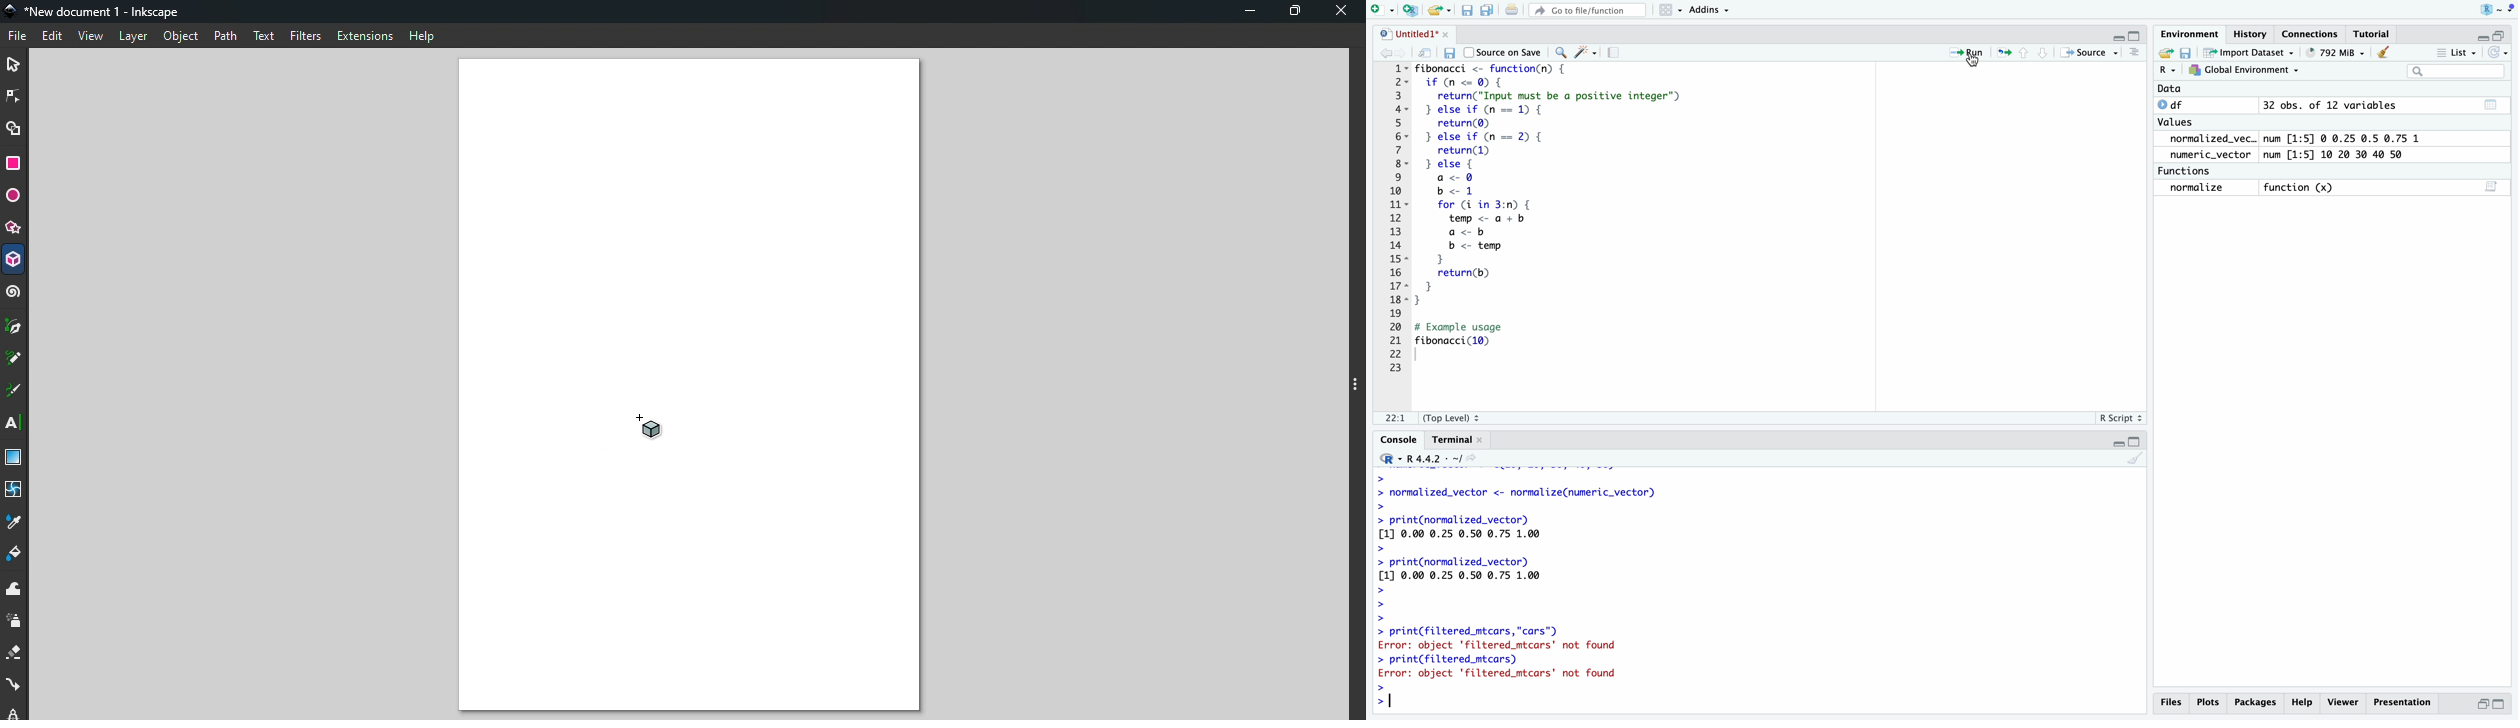  Describe the element at coordinates (1969, 51) in the screenshot. I see `run the current line or selection` at that location.